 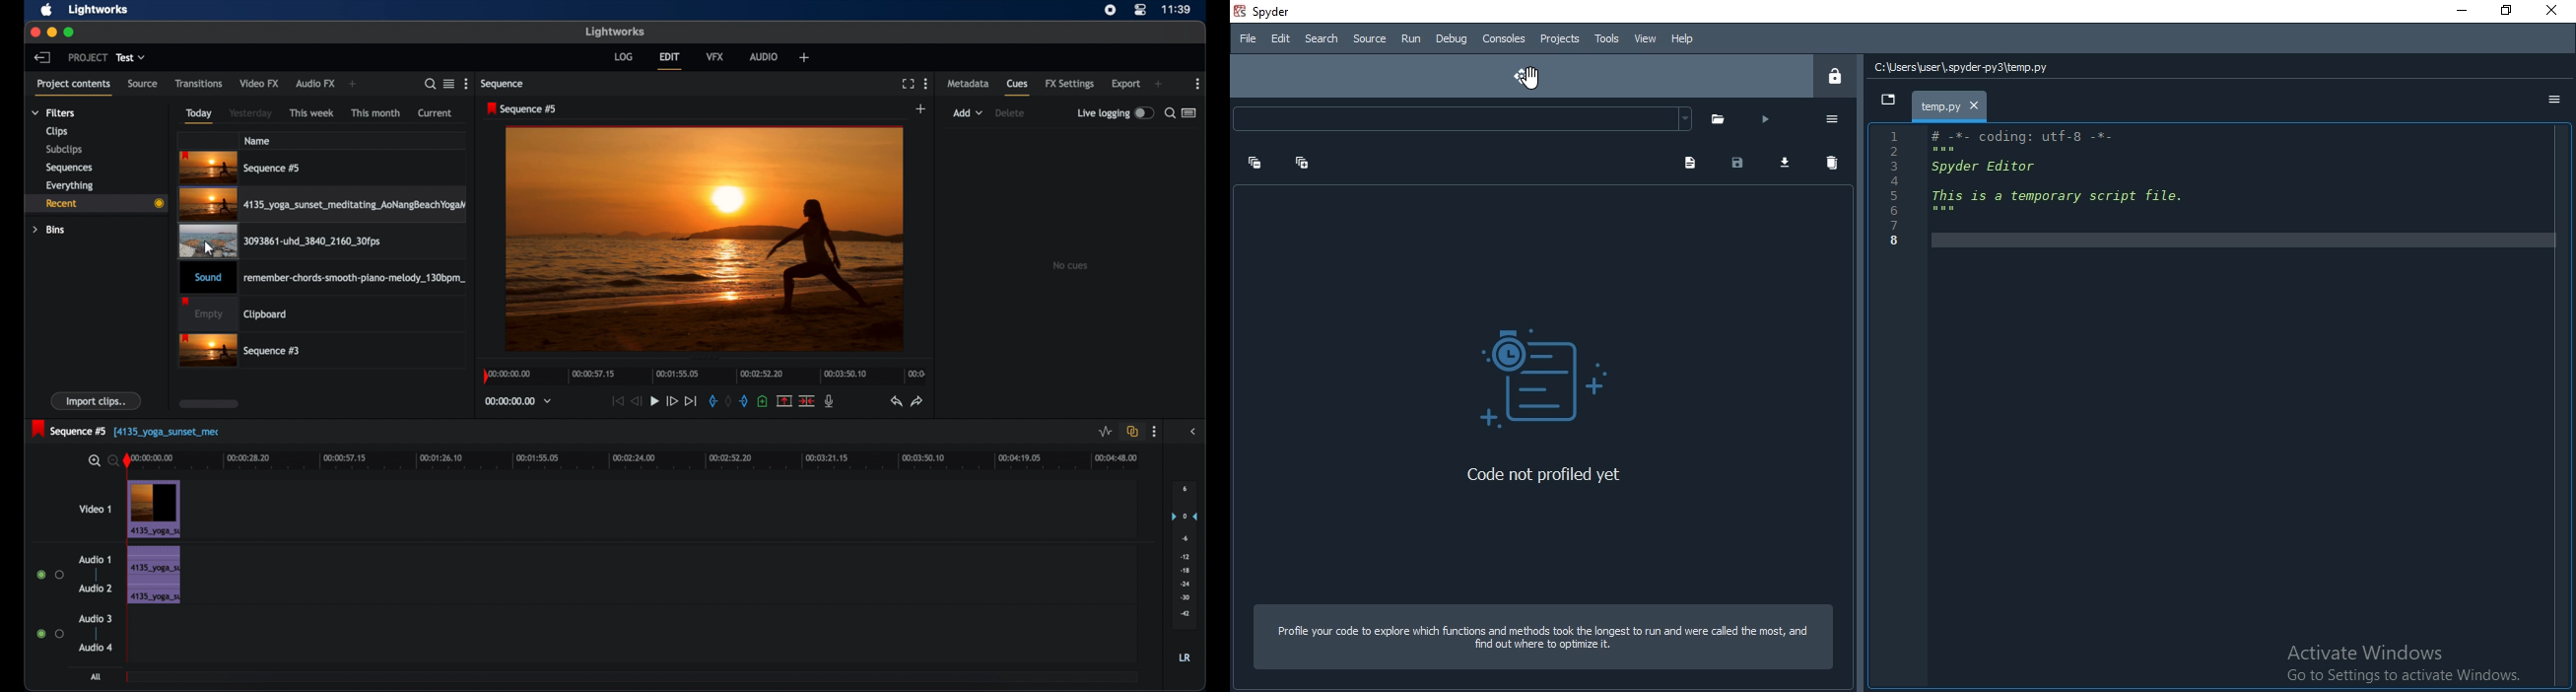 I want to click on move button, so click(x=1525, y=76).